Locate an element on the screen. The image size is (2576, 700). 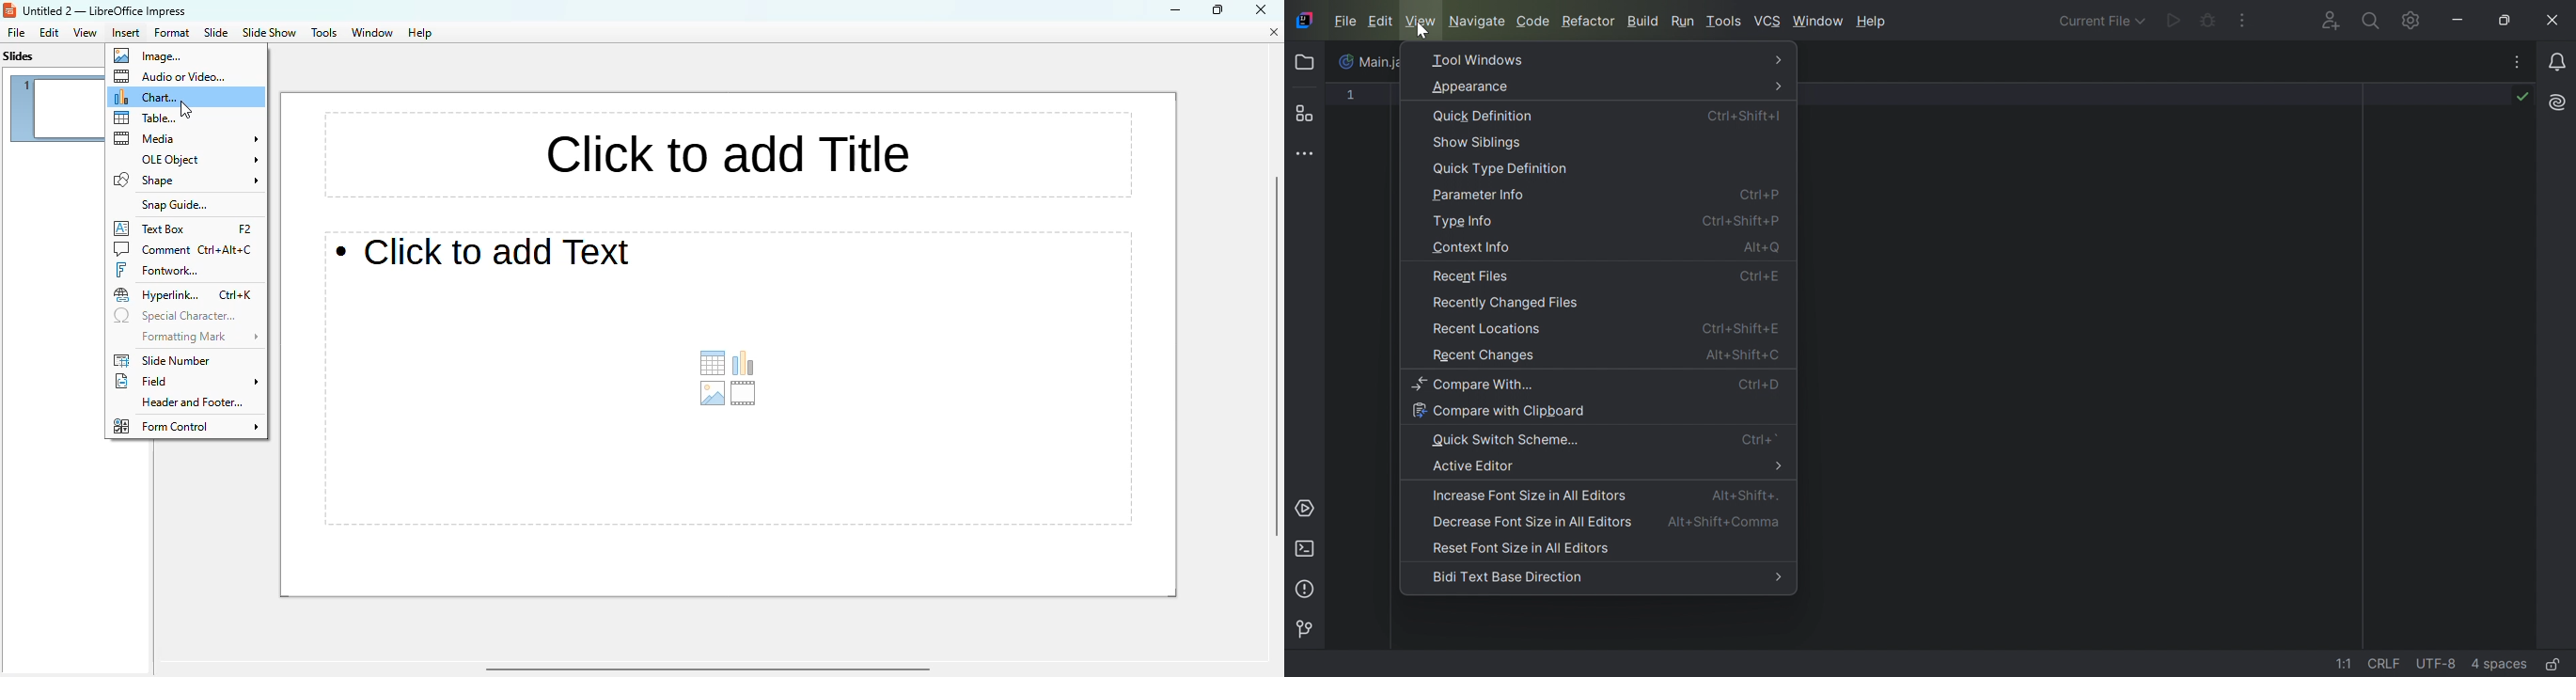
close document is located at coordinates (1271, 32).